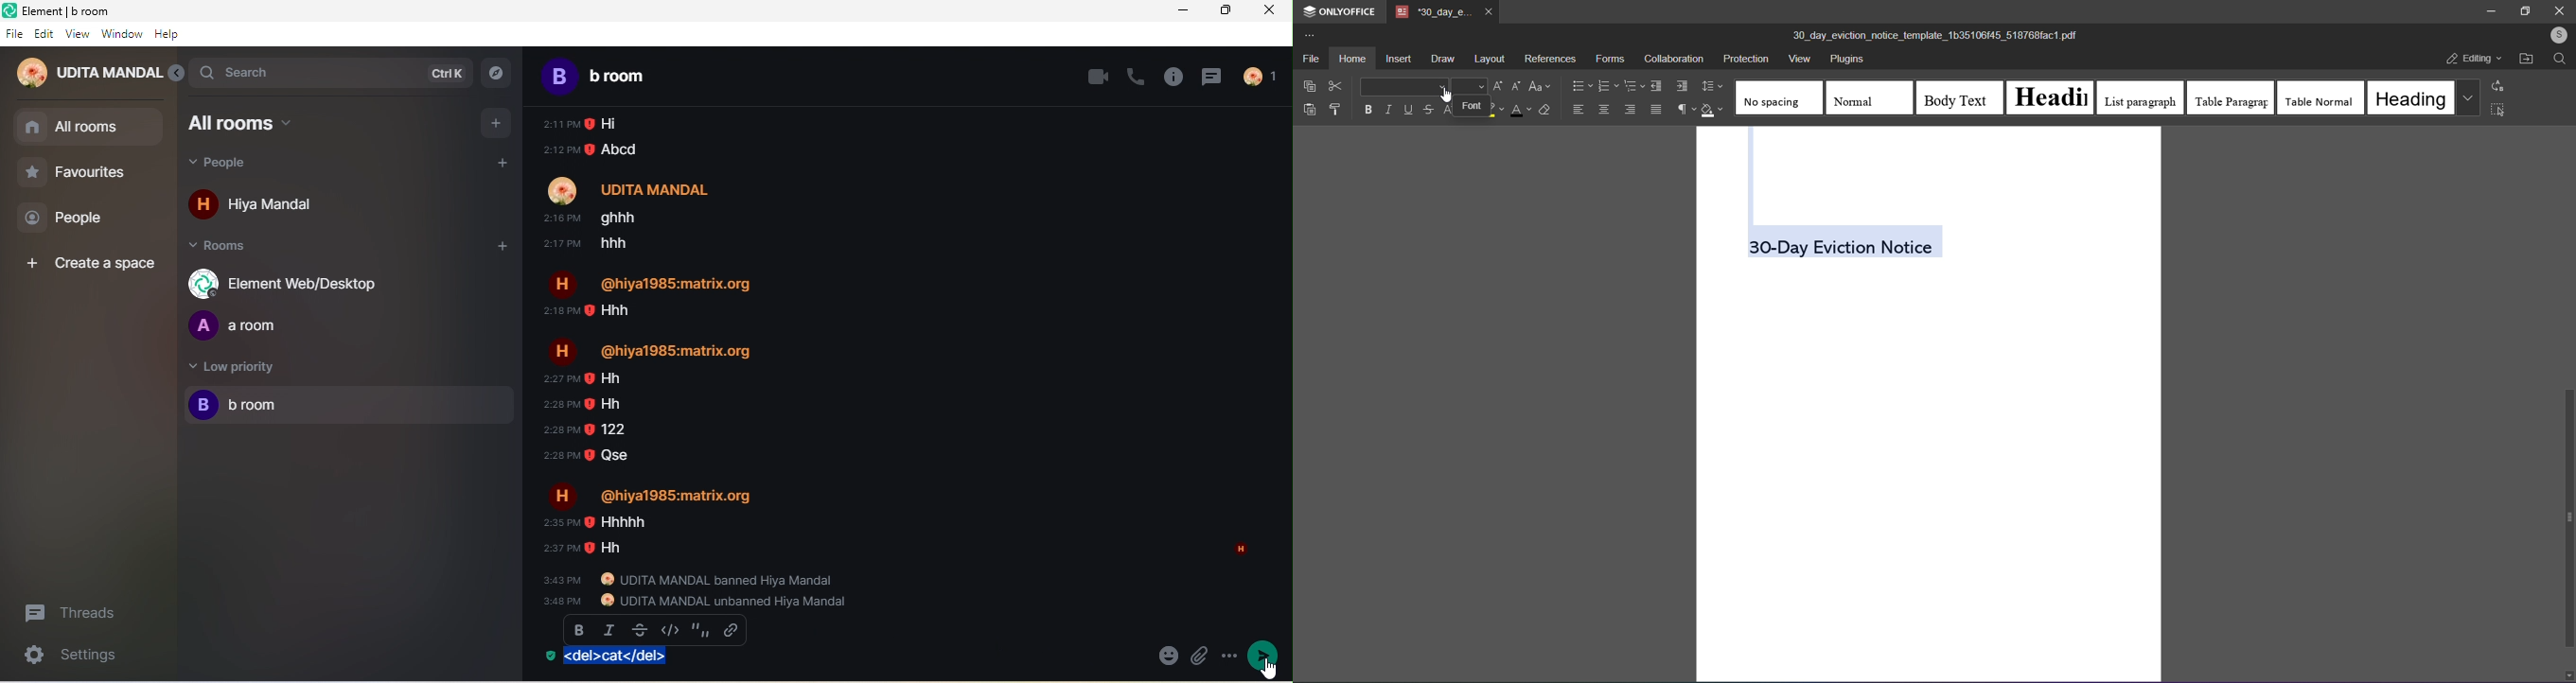 The height and width of the screenshot is (700, 2576). I want to click on down, so click(2568, 674).